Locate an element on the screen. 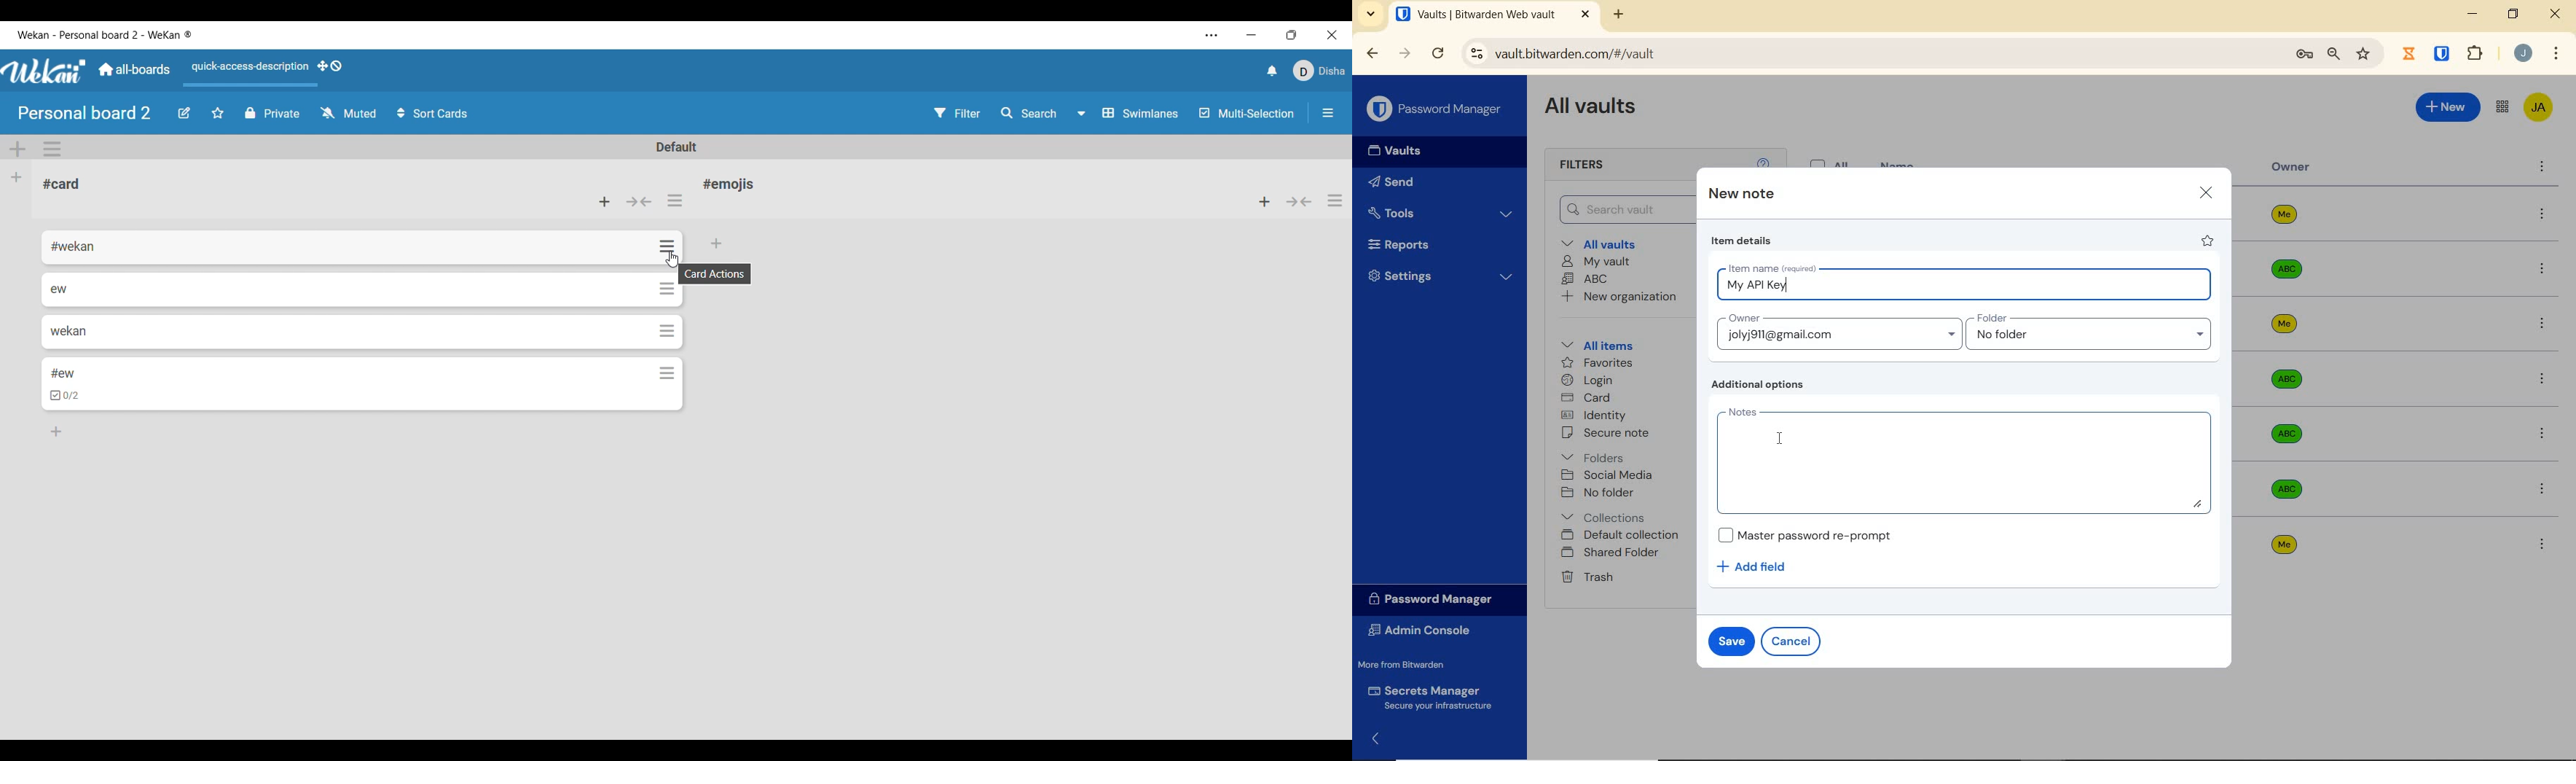 The width and height of the screenshot is (2576, 784). BITWARDEN is located at coordinates (2443, 54).